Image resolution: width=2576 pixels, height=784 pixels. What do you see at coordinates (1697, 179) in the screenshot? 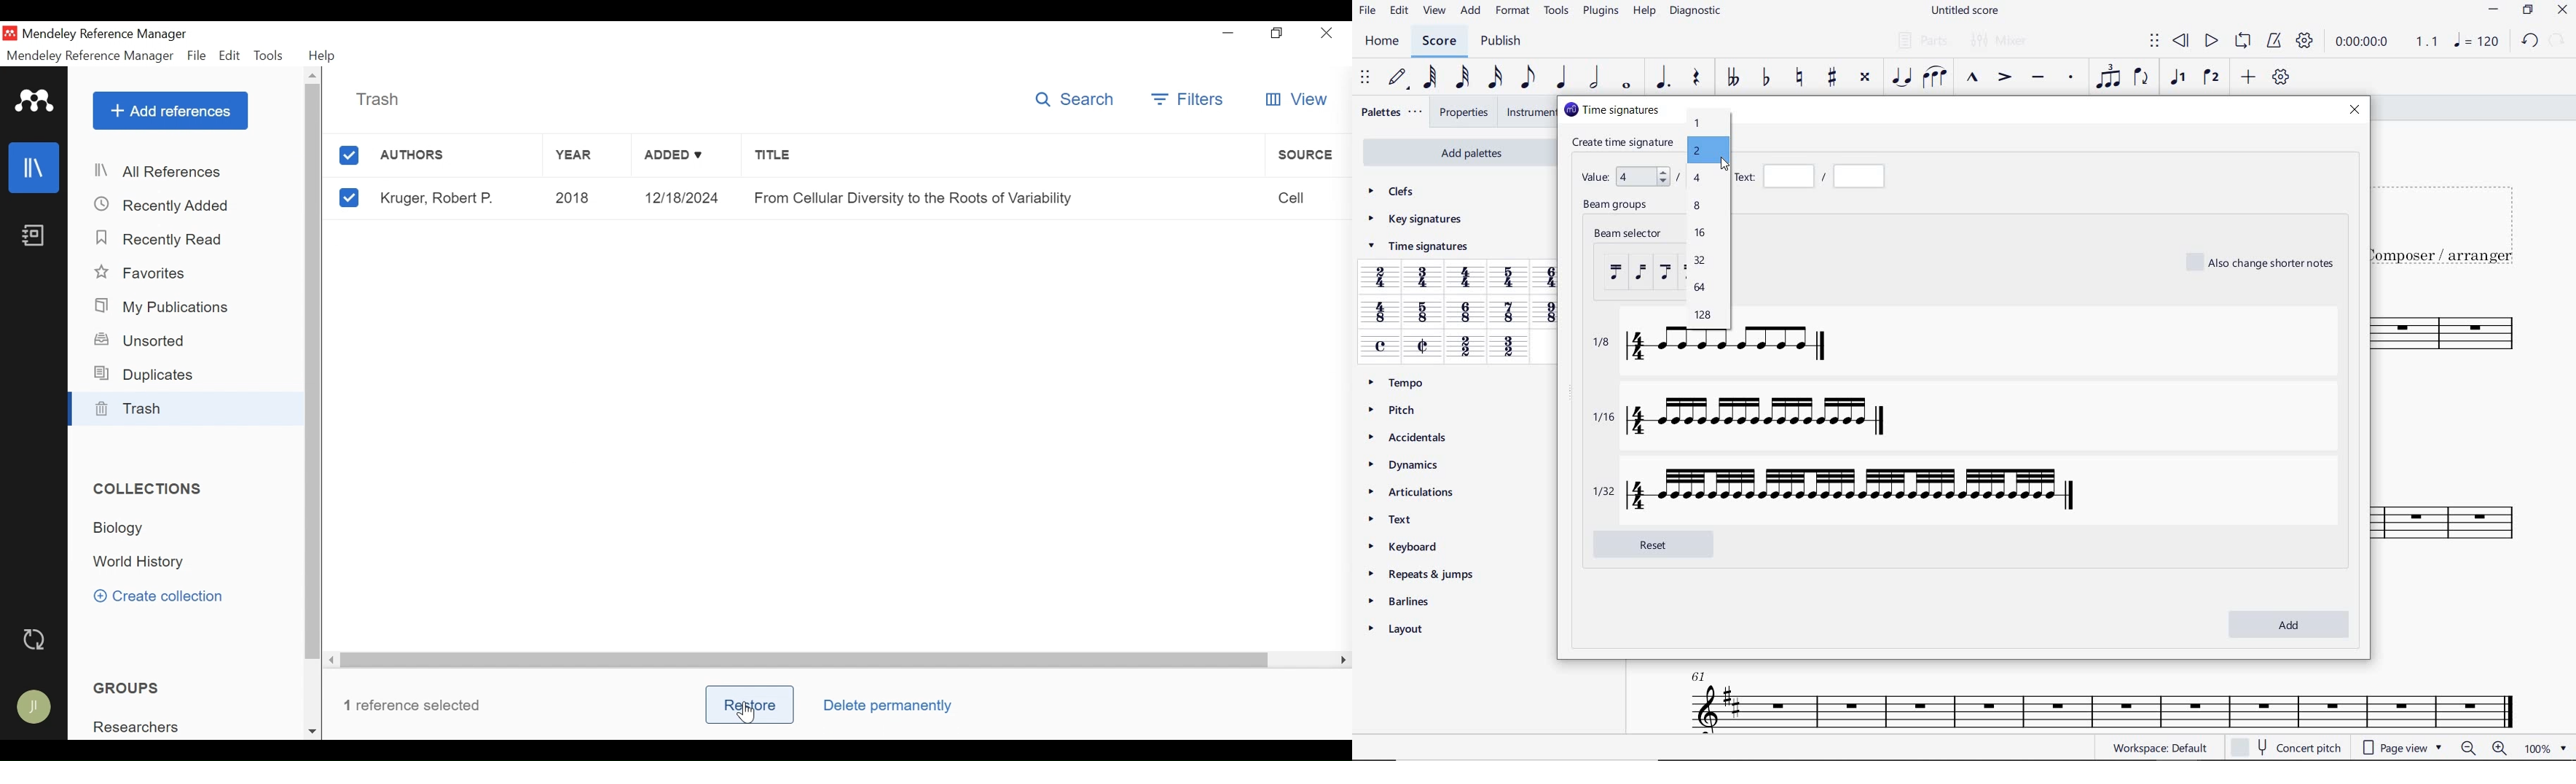
I see `4` at bounding box center [1697, 179].